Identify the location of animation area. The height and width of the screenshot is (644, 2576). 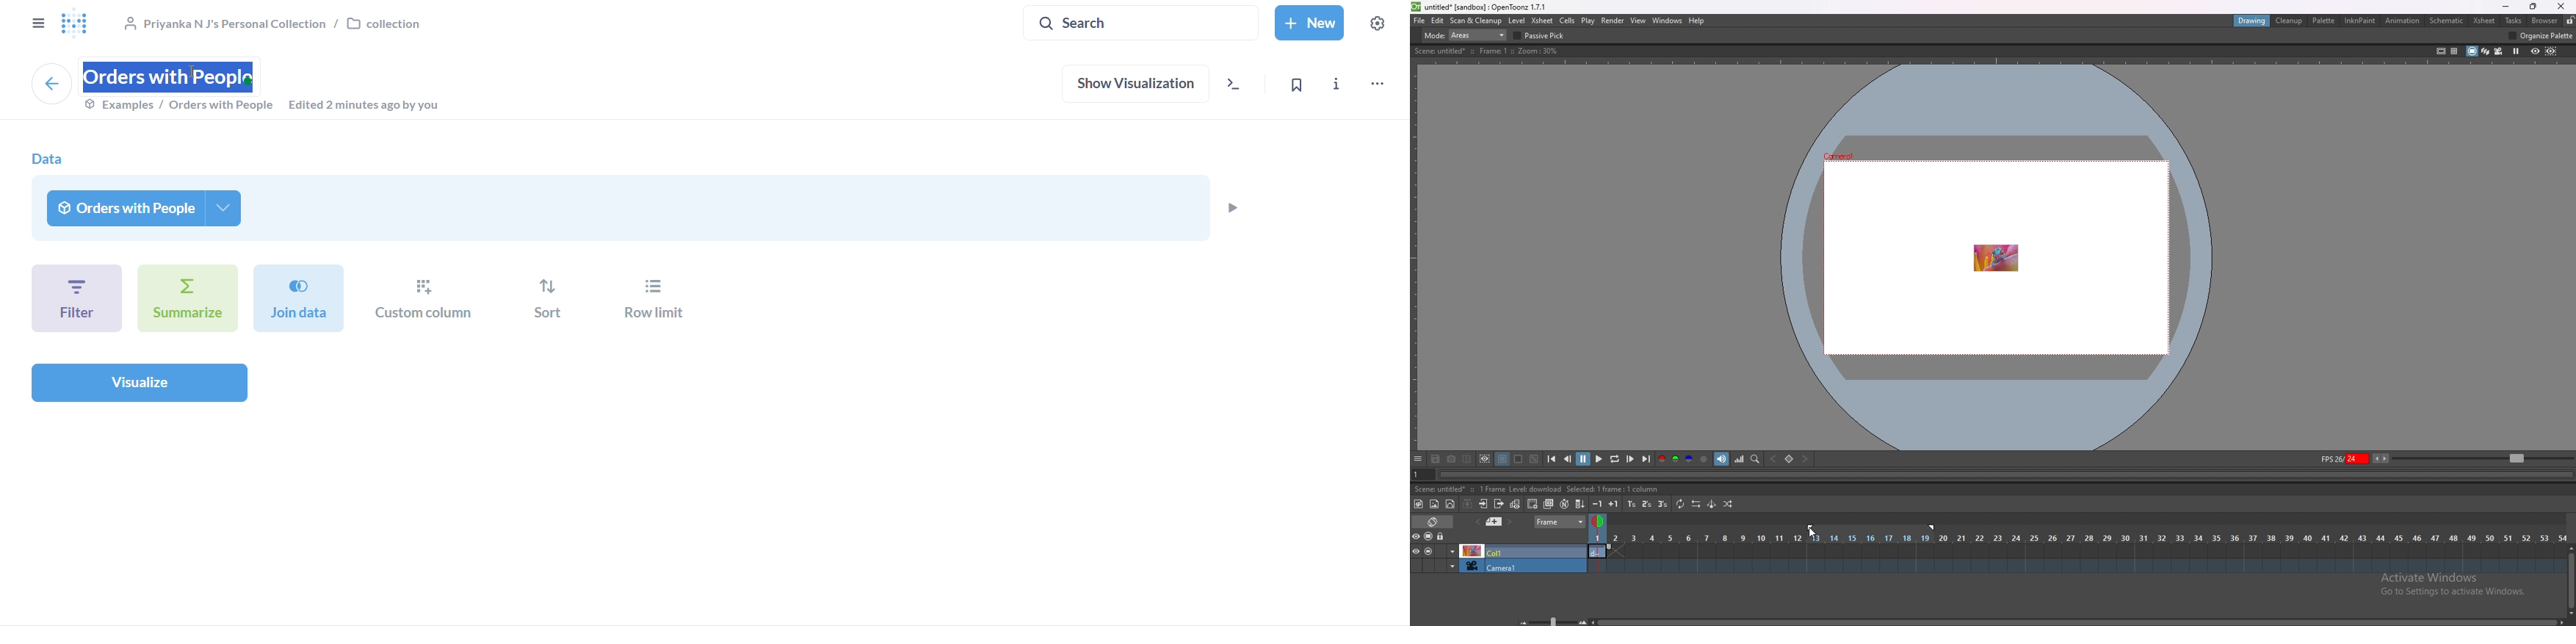
(1995, 256).